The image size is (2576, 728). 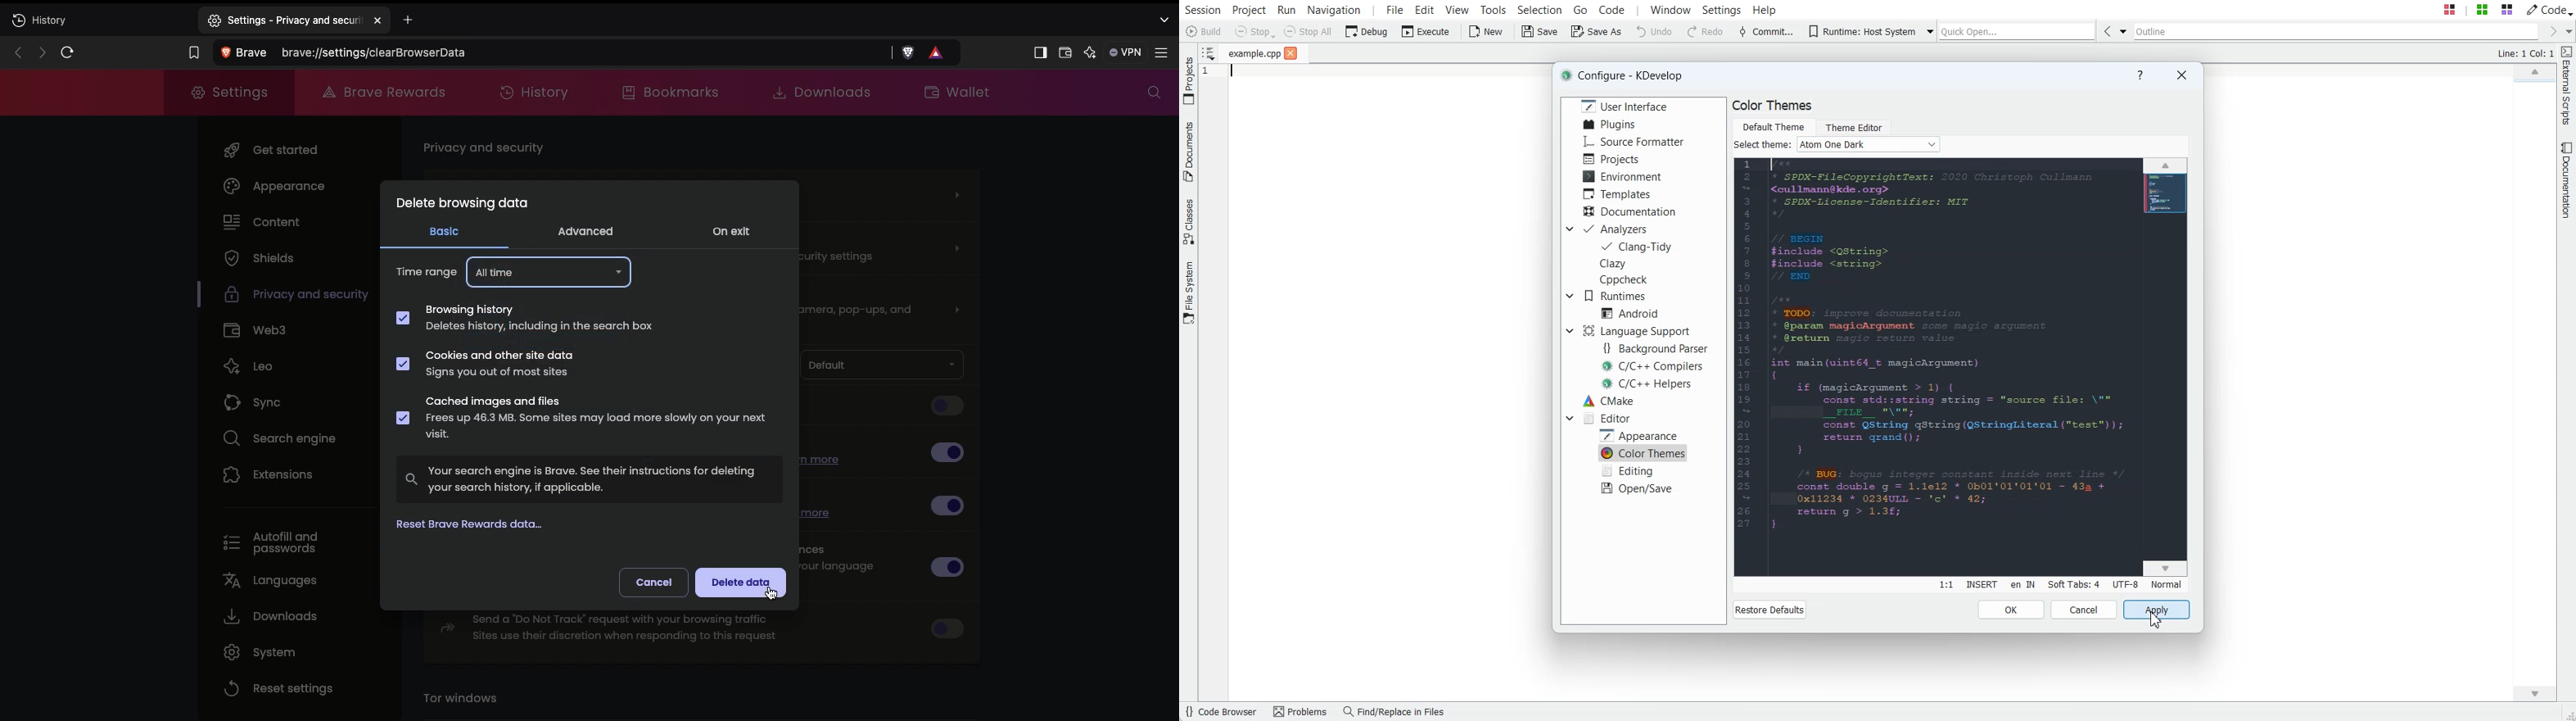 What do you see at coordinates (1981, 585) in the screenshot?
I see `Insert` at bounding box center [1981, 585].